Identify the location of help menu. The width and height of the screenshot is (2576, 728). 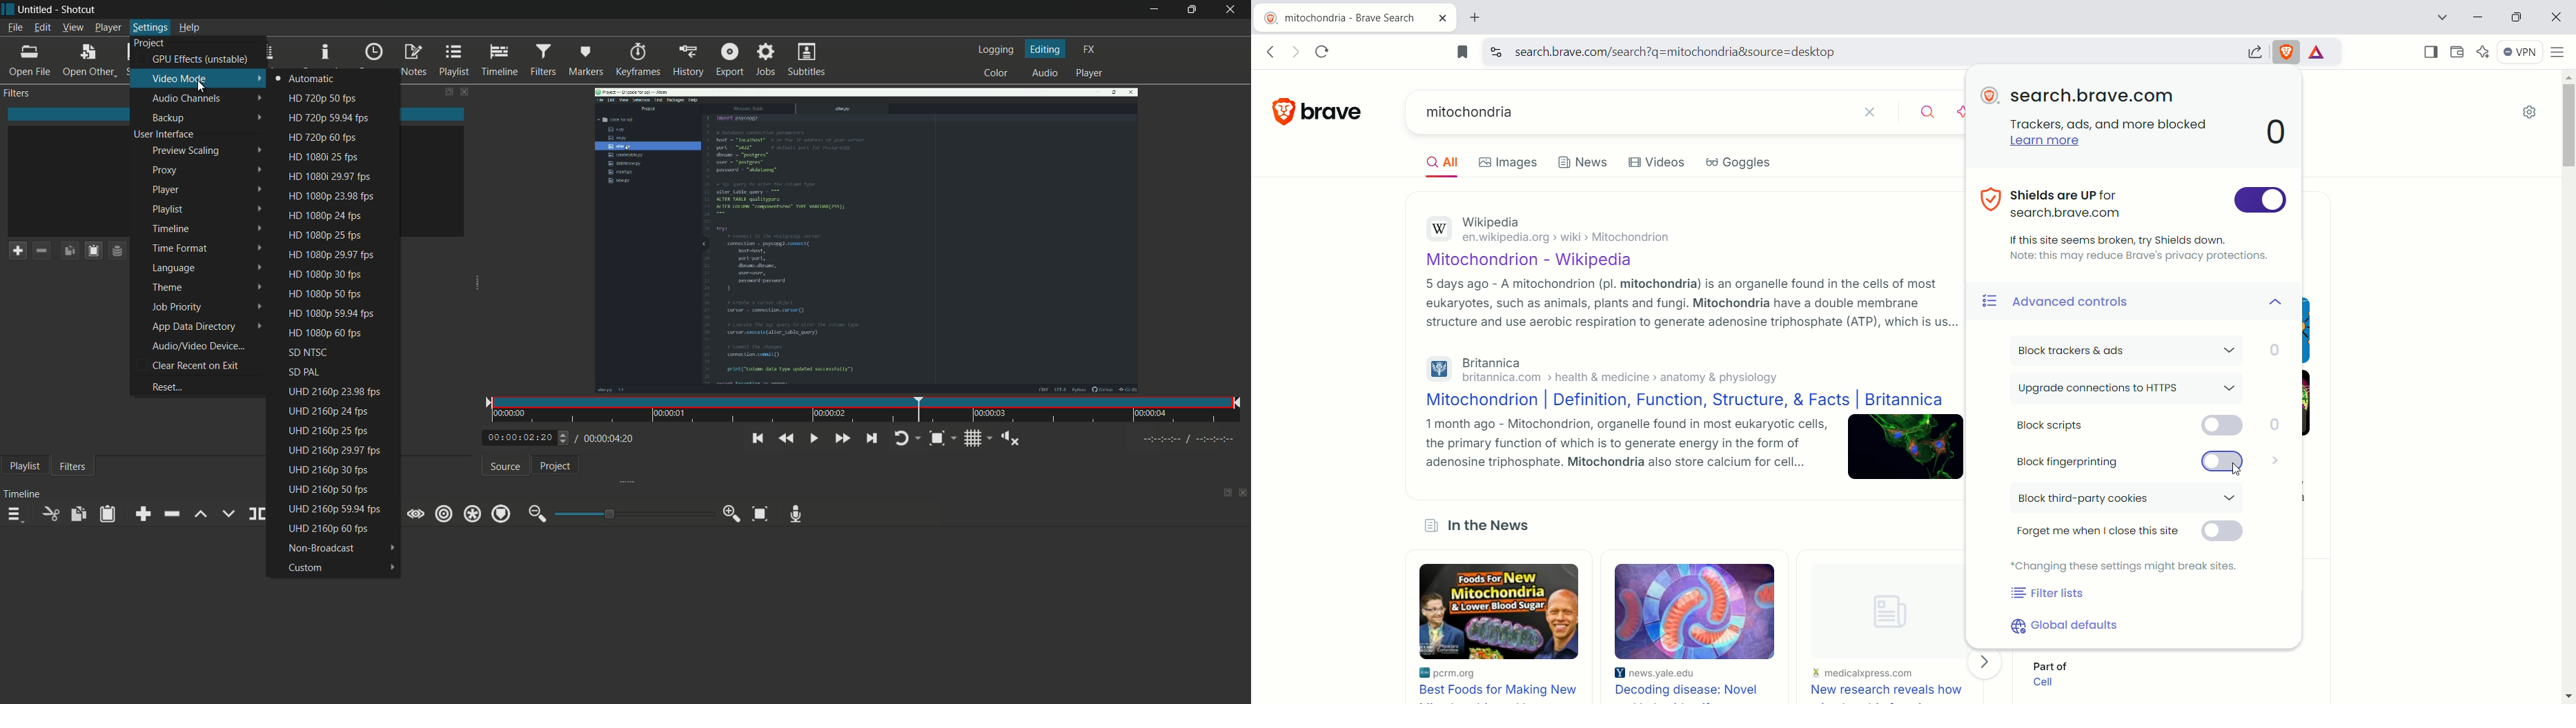
(190, 29).